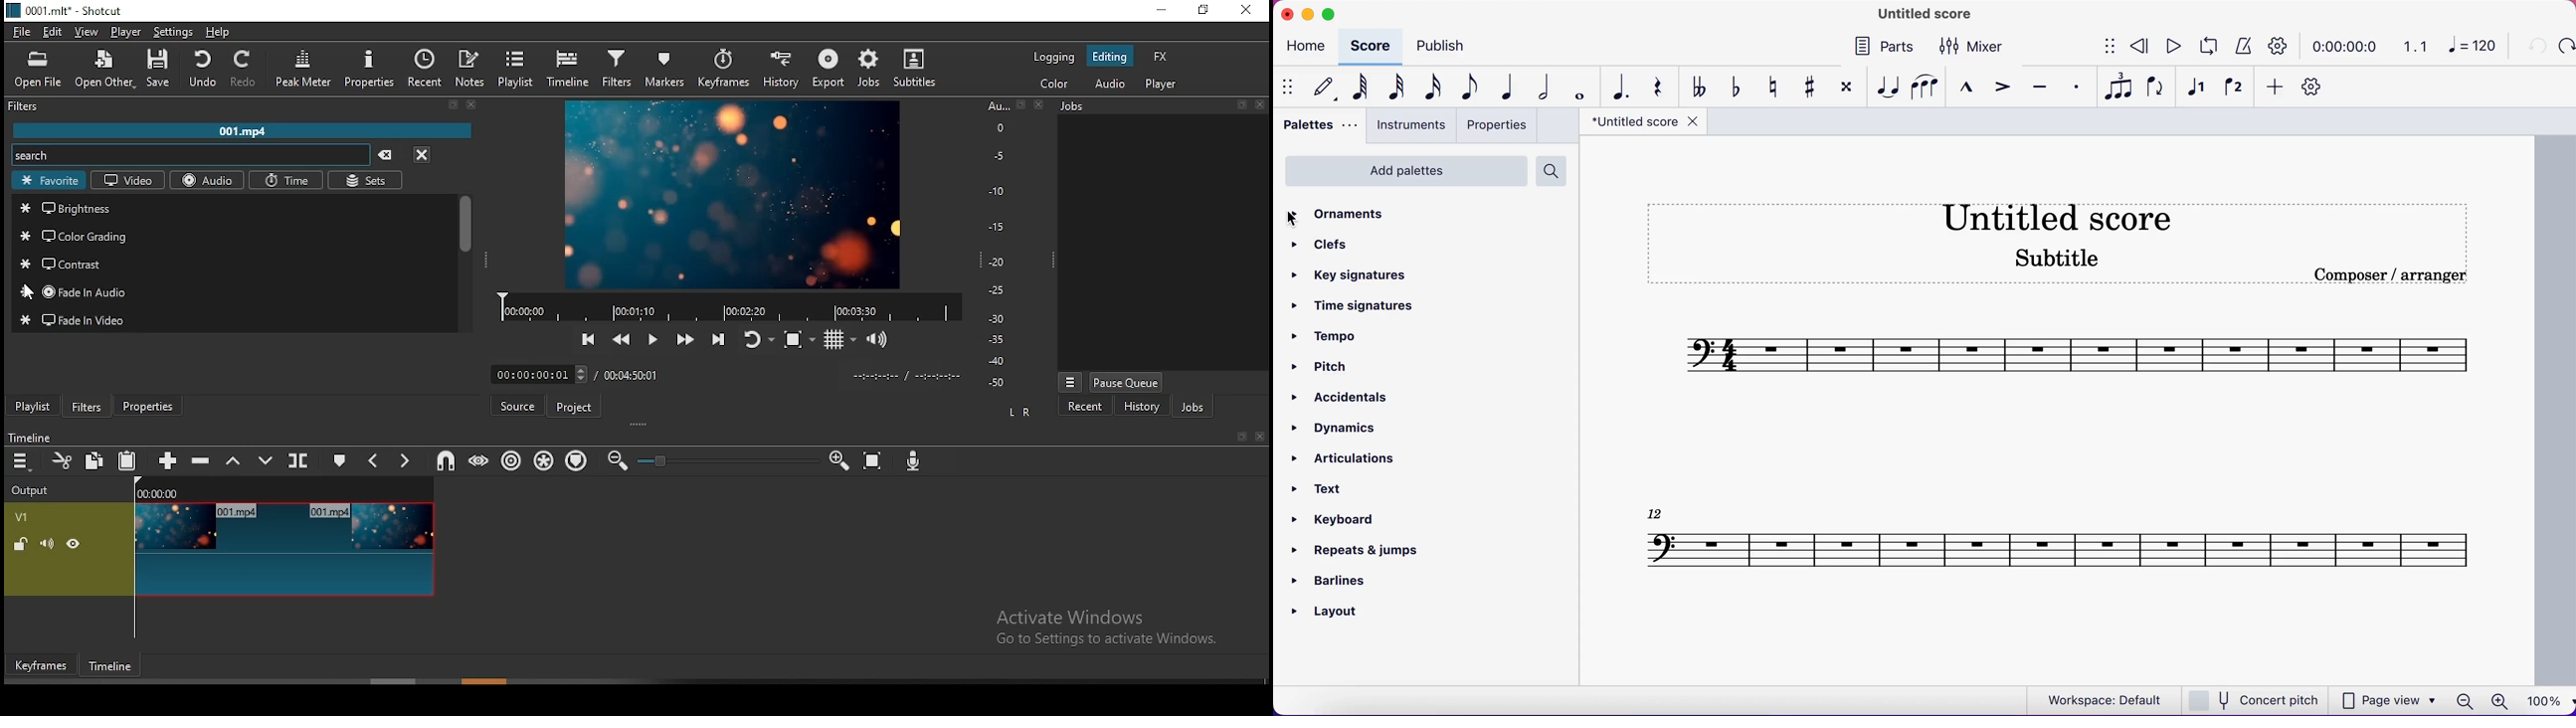 This screenshot has width=2576, height=728. I want to click on search filters, so click(190, 154).